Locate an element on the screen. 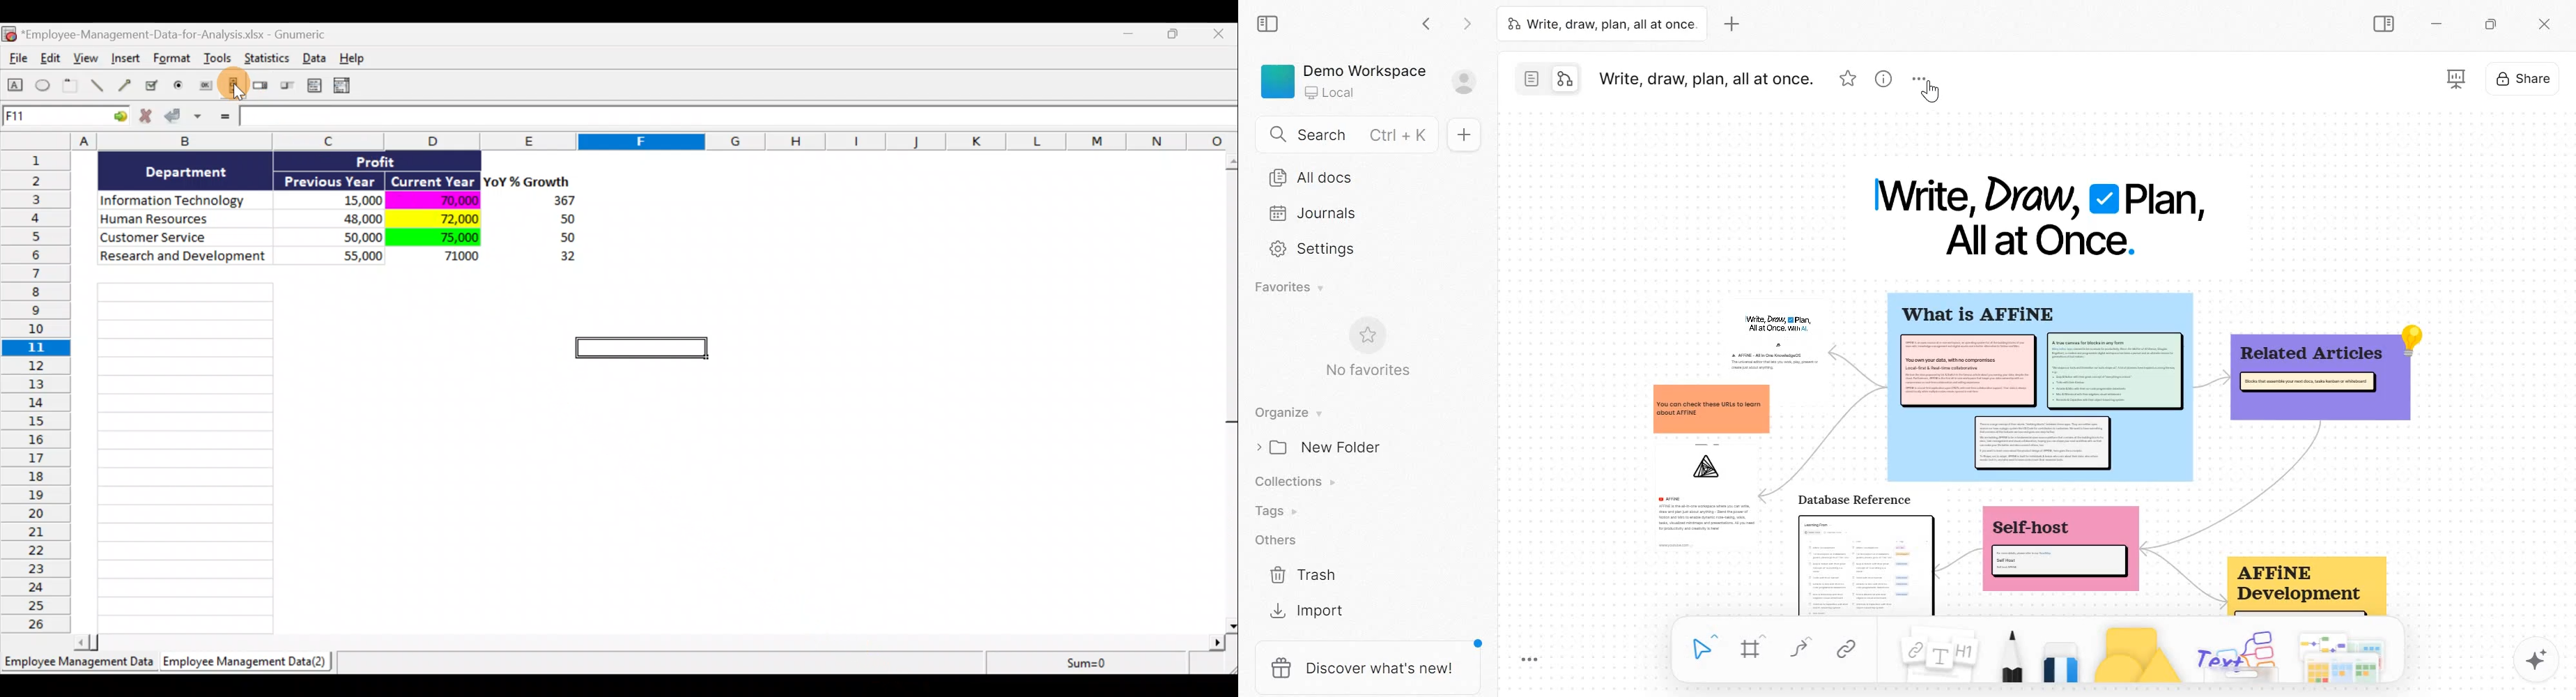  Data is located at coordinates (353, 218).